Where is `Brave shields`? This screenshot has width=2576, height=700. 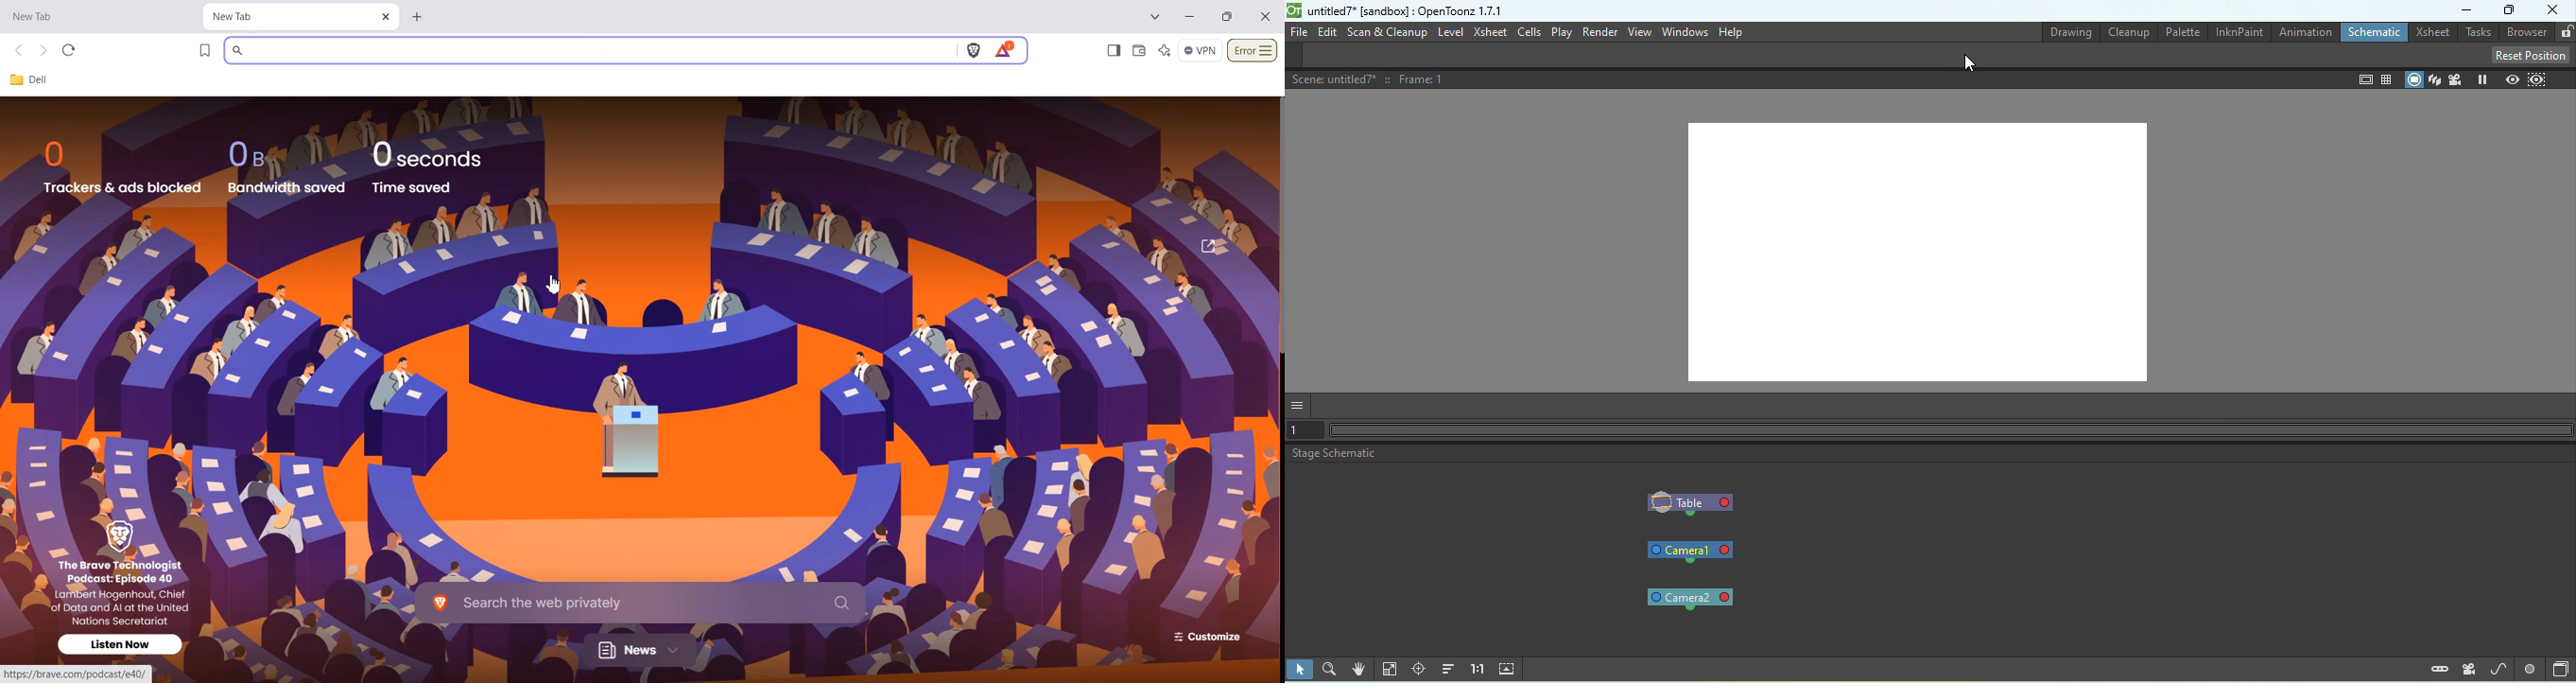
Brave shields is located at coordinates (974, 51).